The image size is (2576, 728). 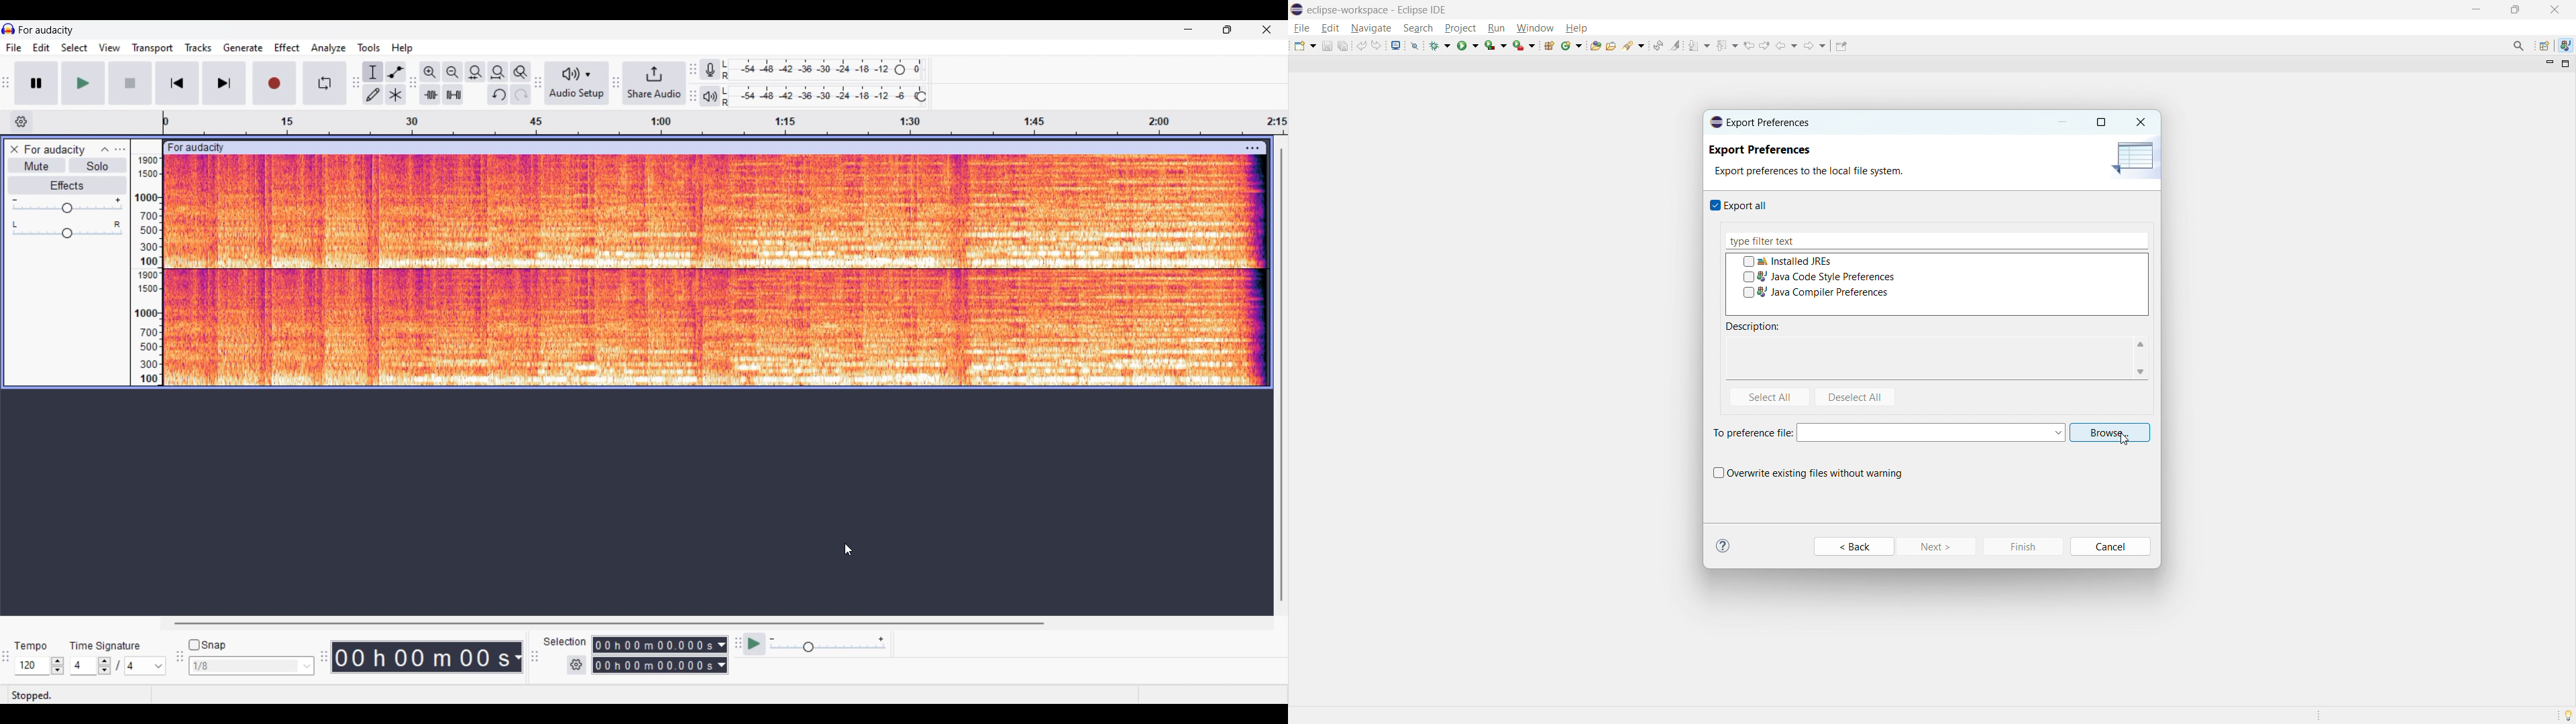 I want to click on java code style preference, so click(x=1819, y=277).